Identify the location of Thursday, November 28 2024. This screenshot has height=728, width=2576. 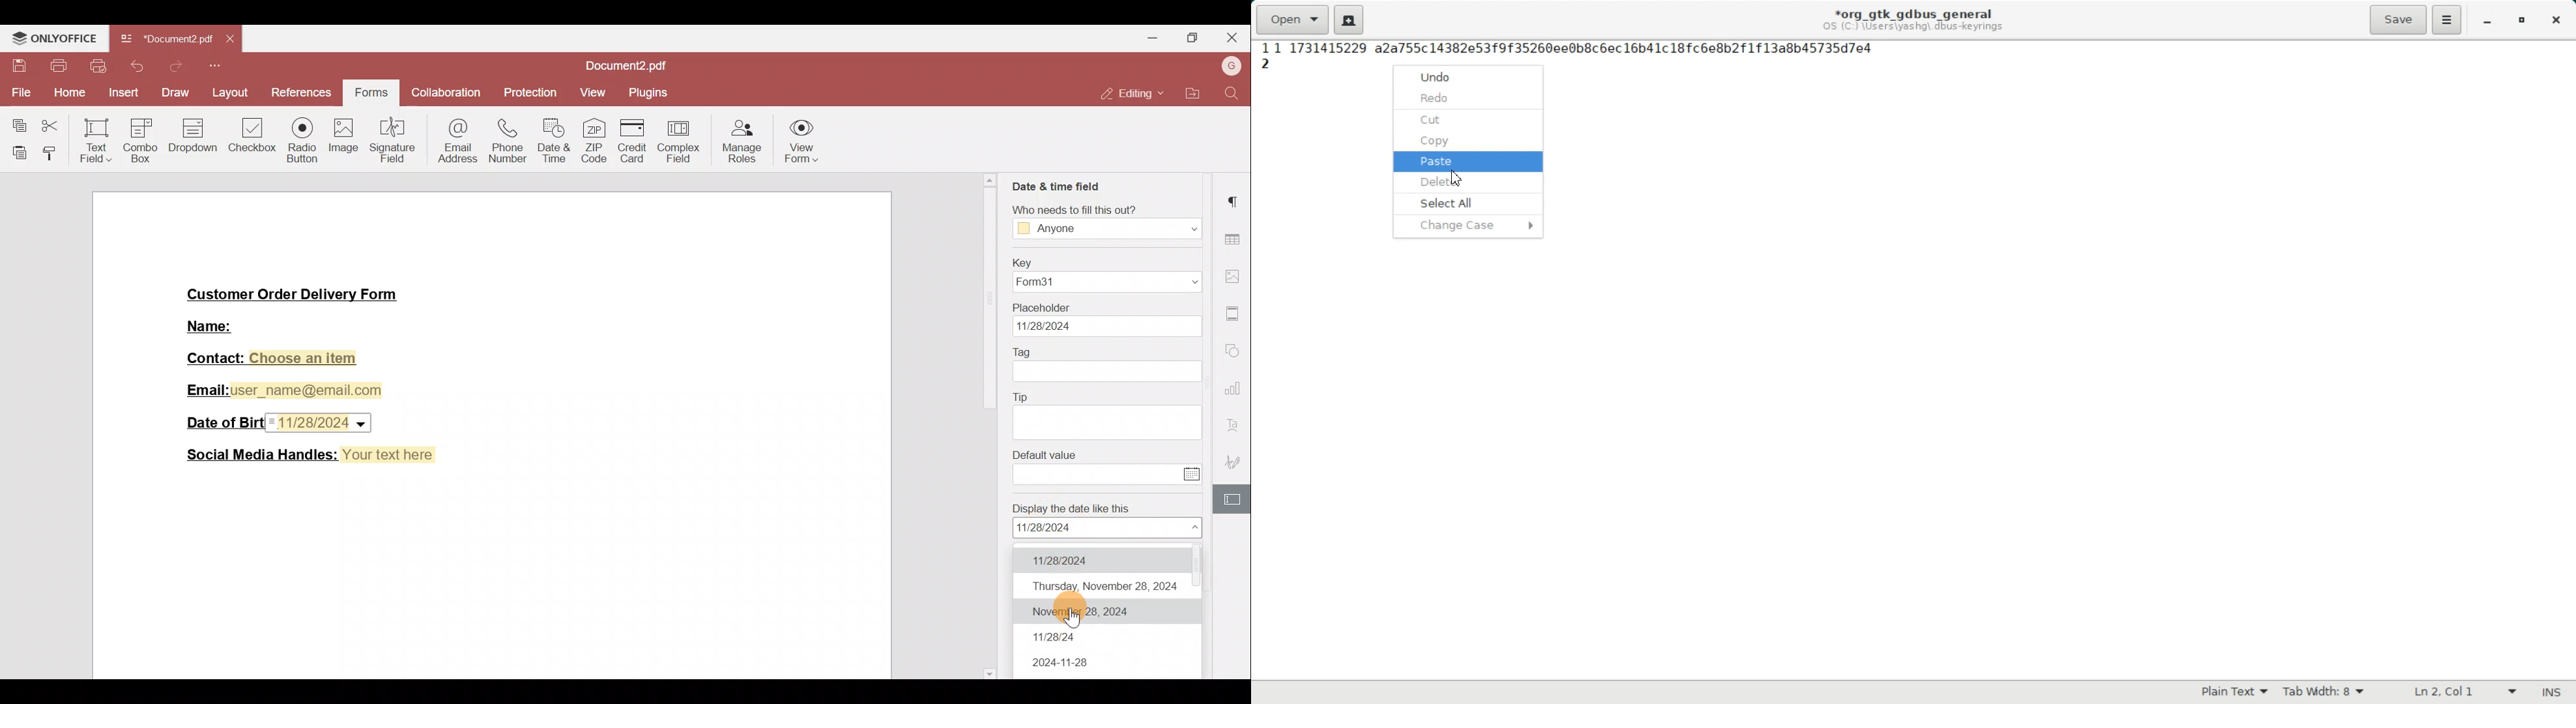
(1103, 585).